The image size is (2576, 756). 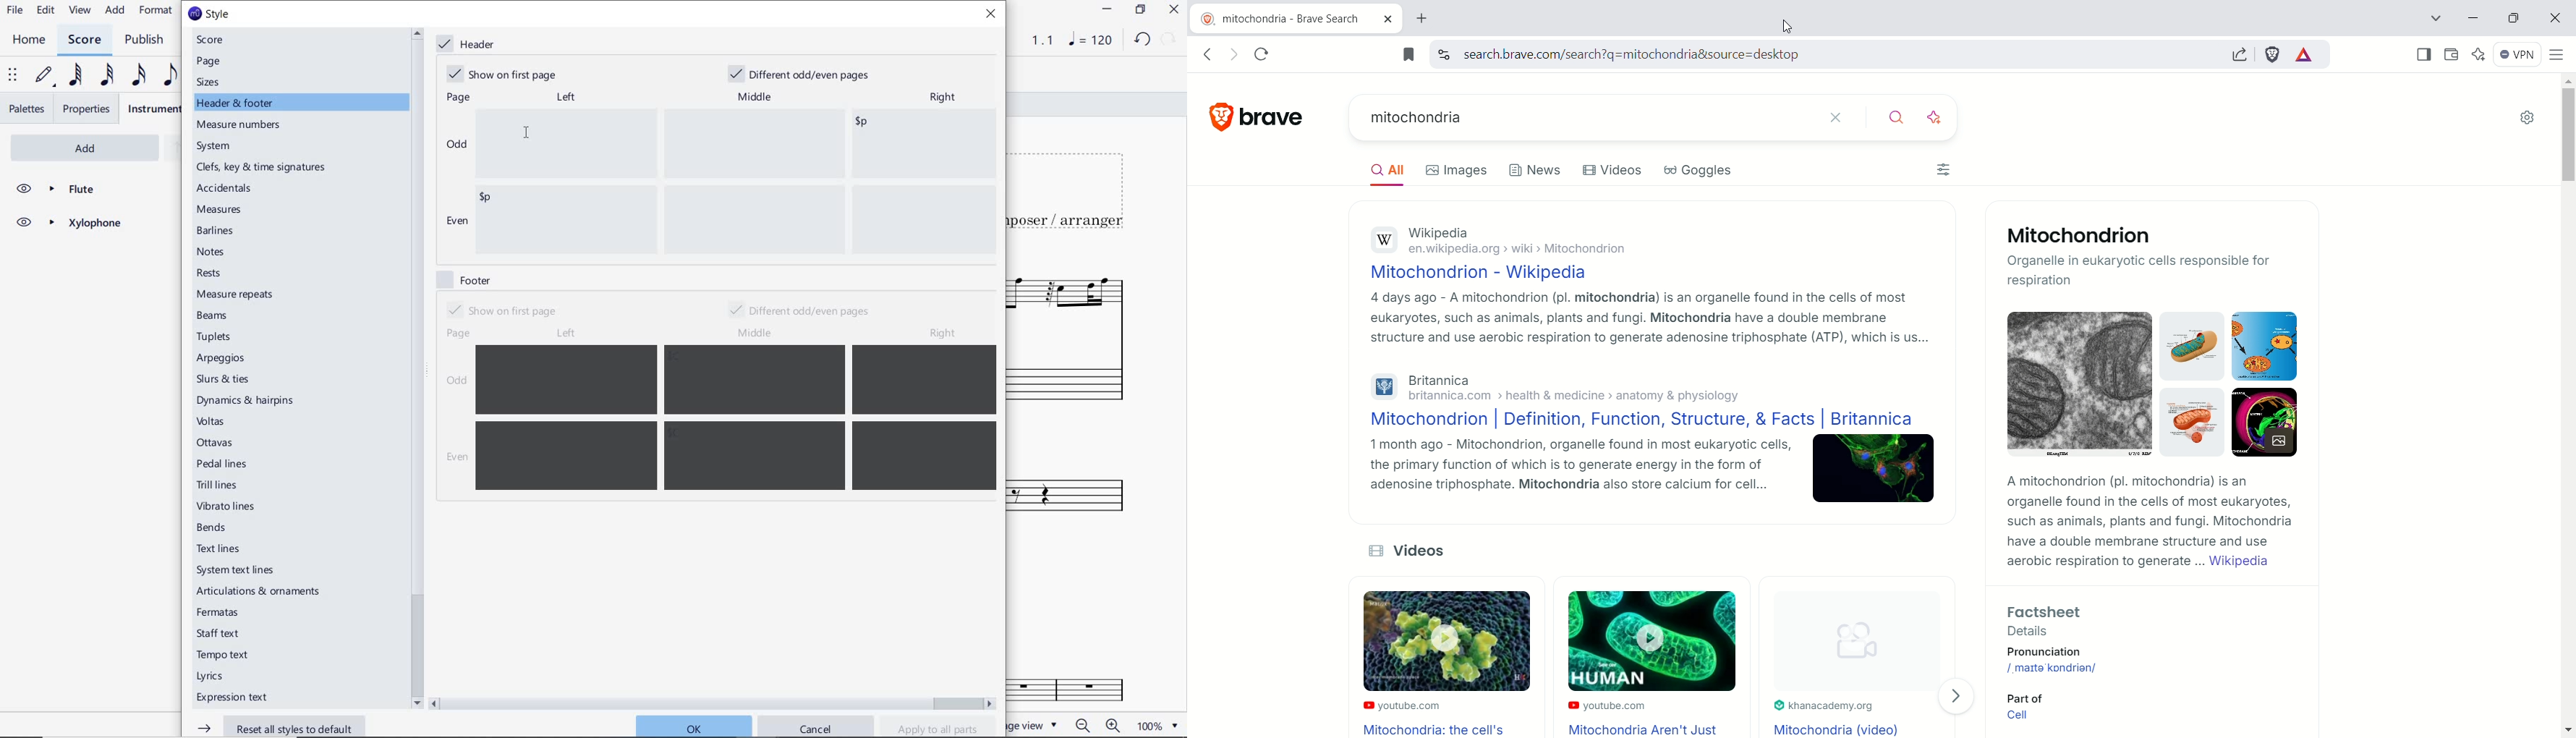 I want to click on fermatas, so click(x=216, y=613).